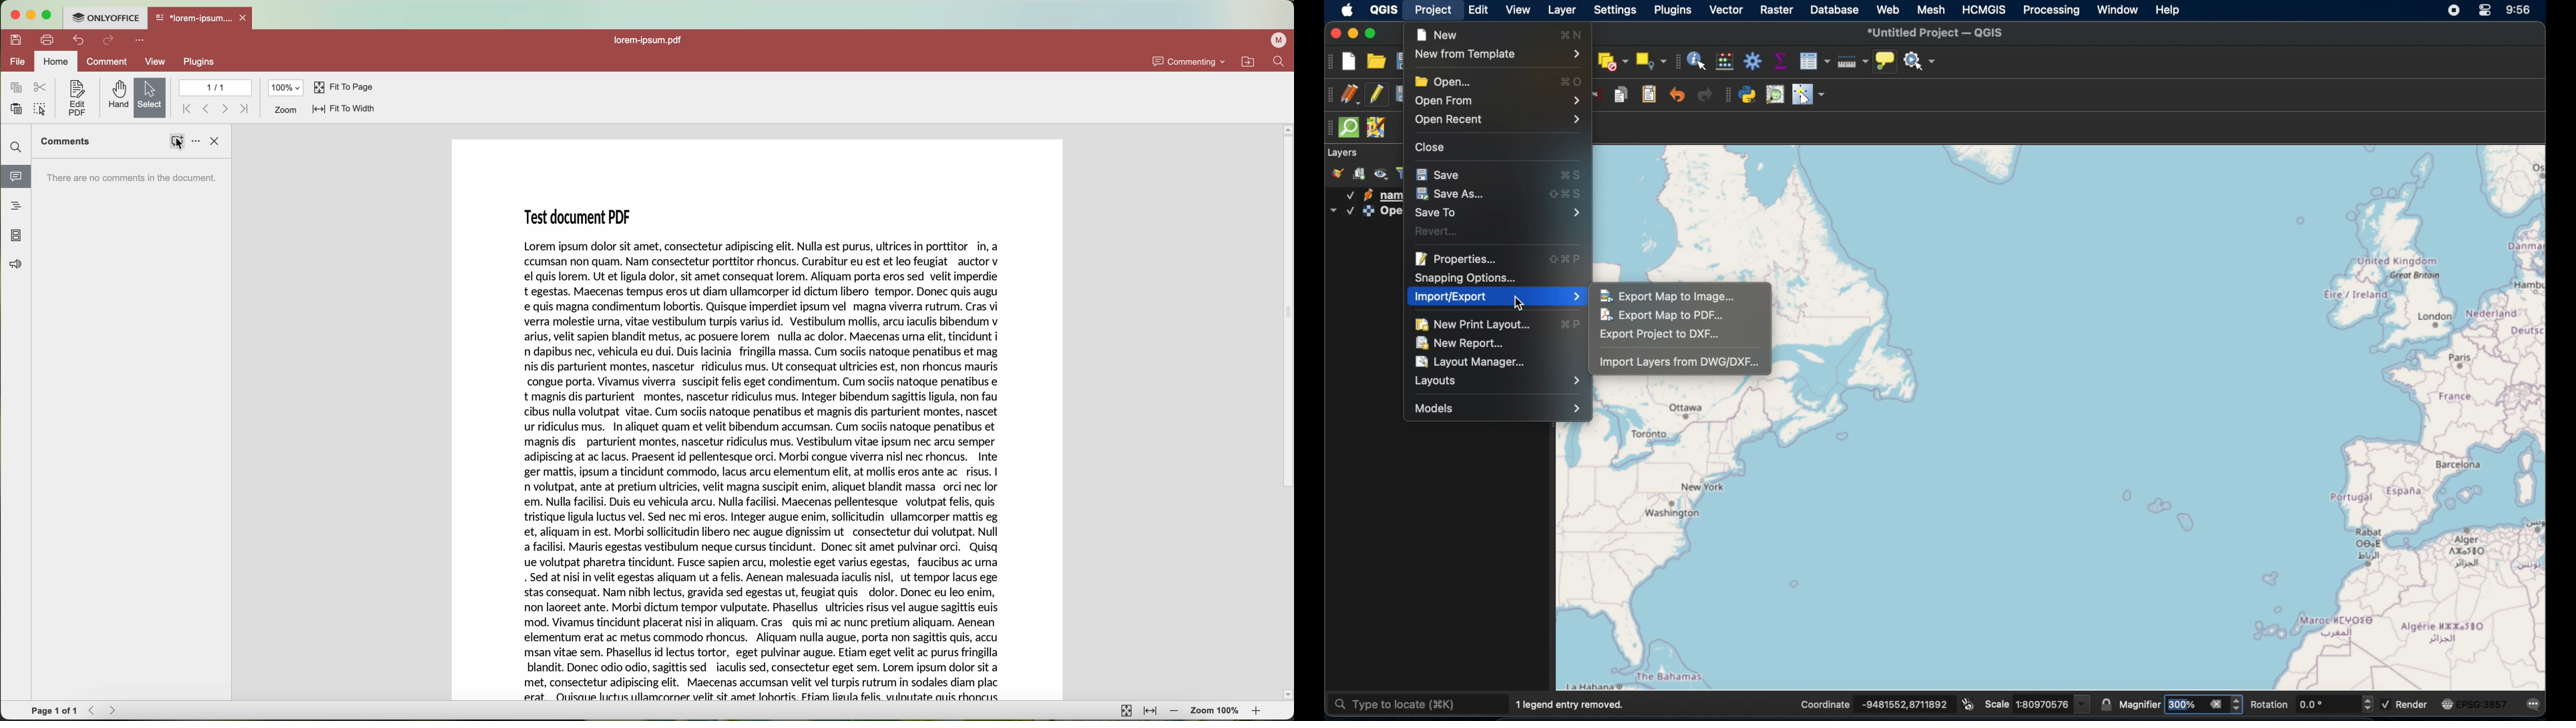  What do you see at coordinates (16, 236) in the screenshot?
I see `page thumbnails` at bounding box center [16, 236].